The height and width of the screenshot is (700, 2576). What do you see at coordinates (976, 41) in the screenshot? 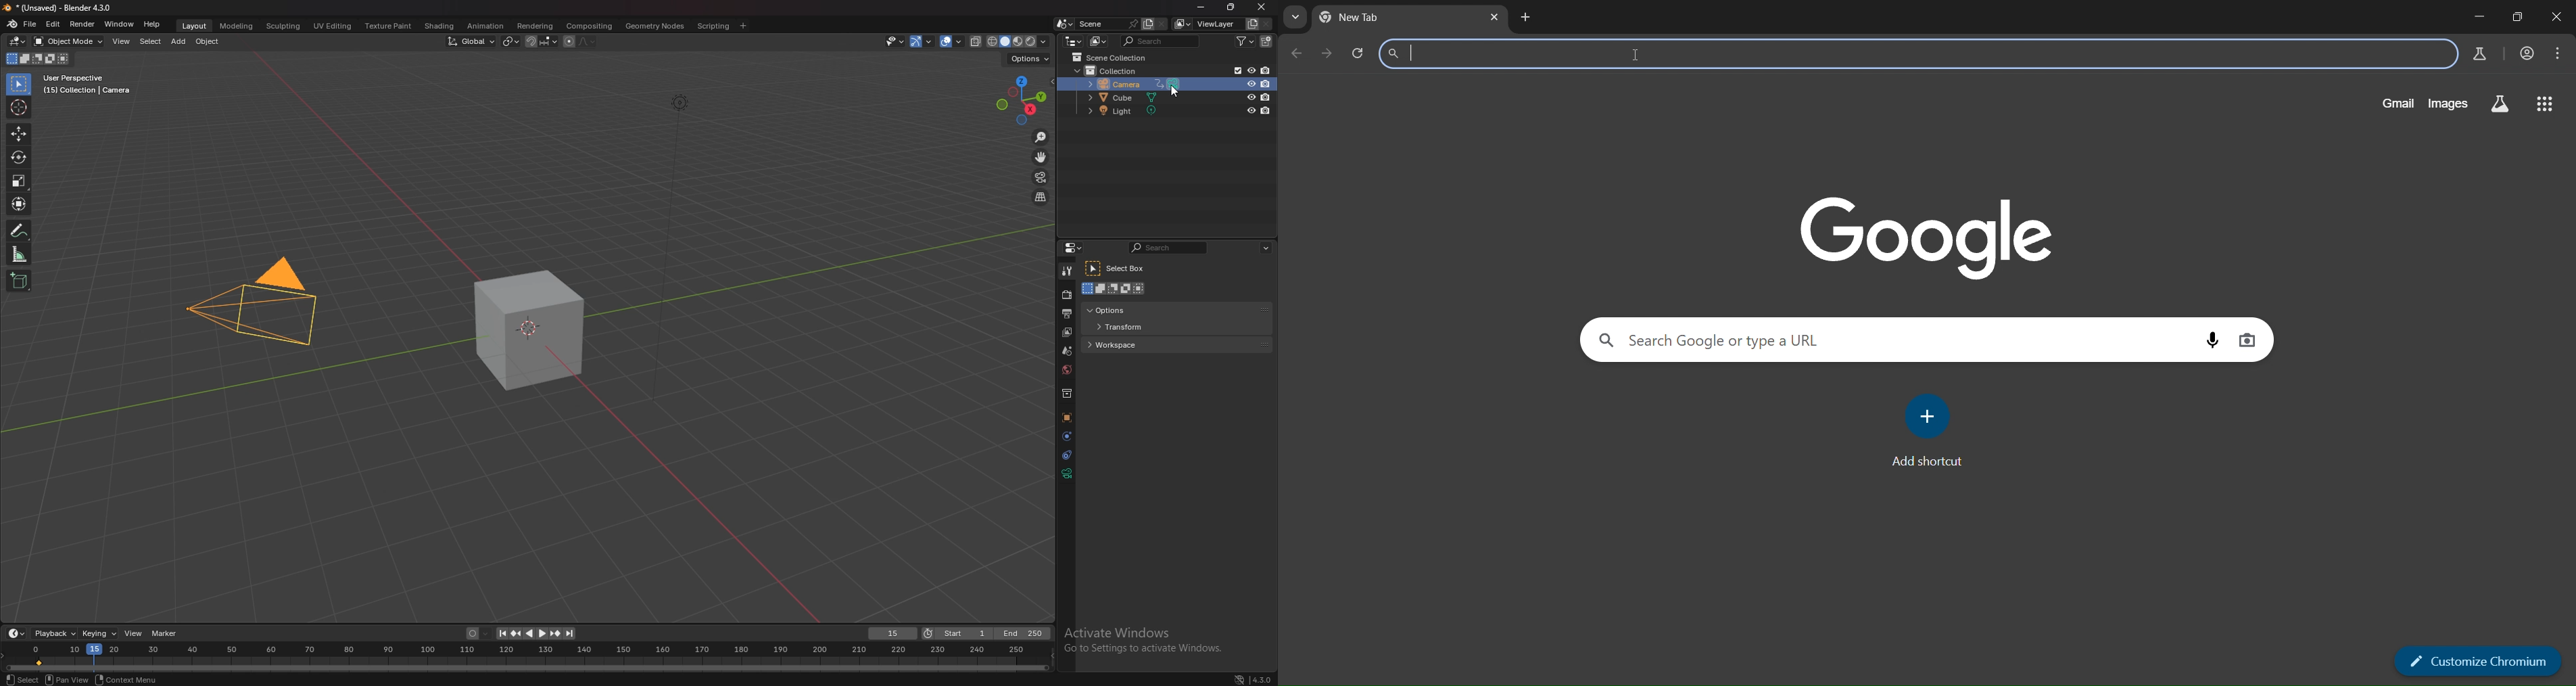
I see `toggle xray` at bounding box center [976, 41].